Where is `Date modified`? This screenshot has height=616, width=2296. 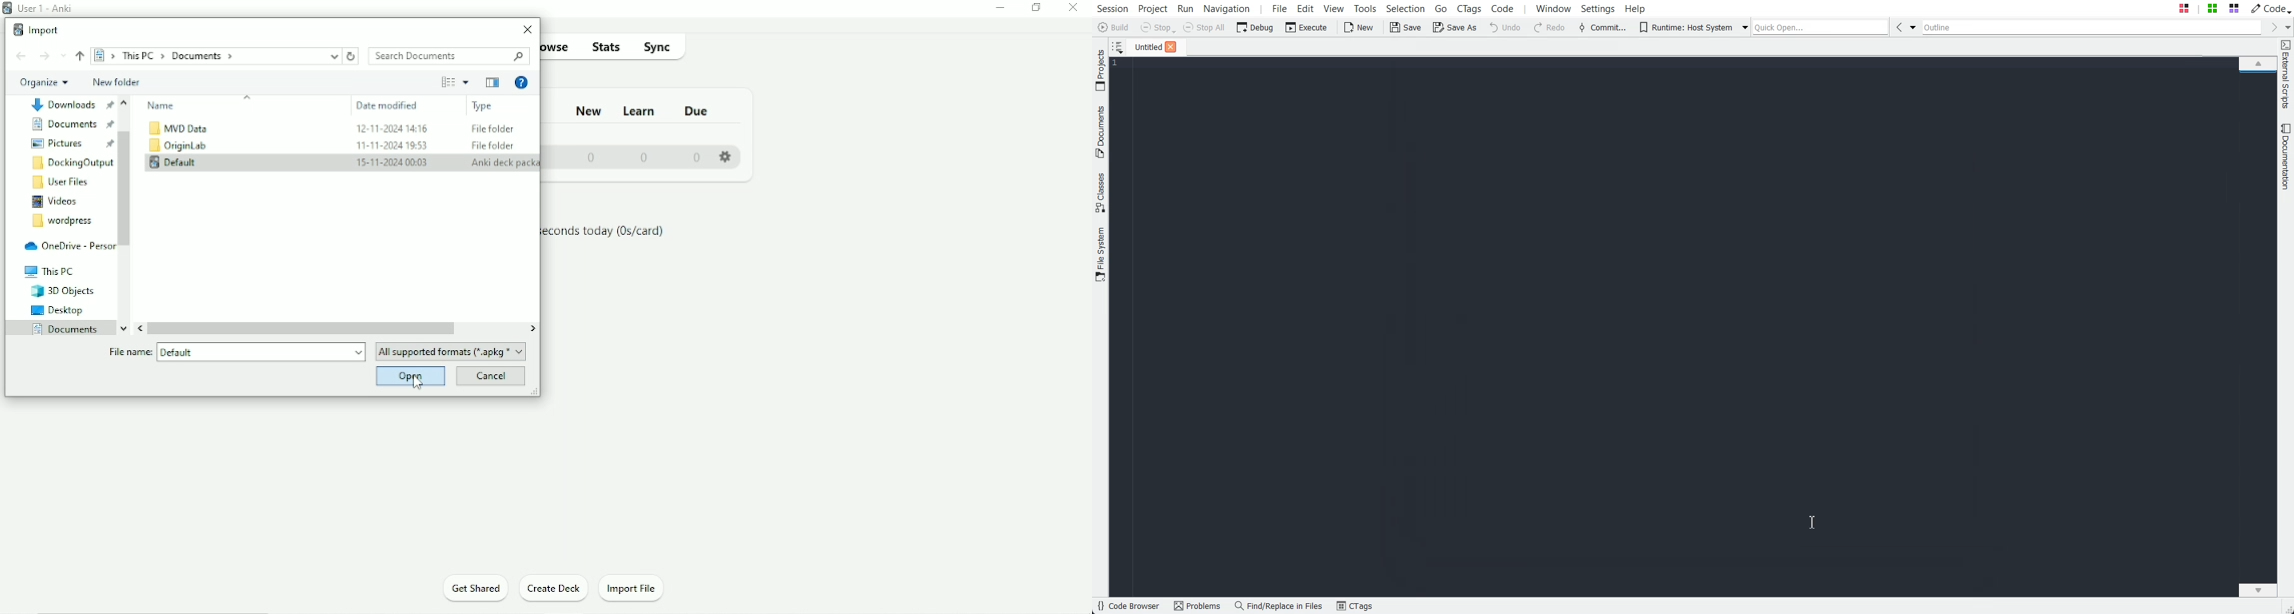
Date modified is located at coordinates (387, 104).